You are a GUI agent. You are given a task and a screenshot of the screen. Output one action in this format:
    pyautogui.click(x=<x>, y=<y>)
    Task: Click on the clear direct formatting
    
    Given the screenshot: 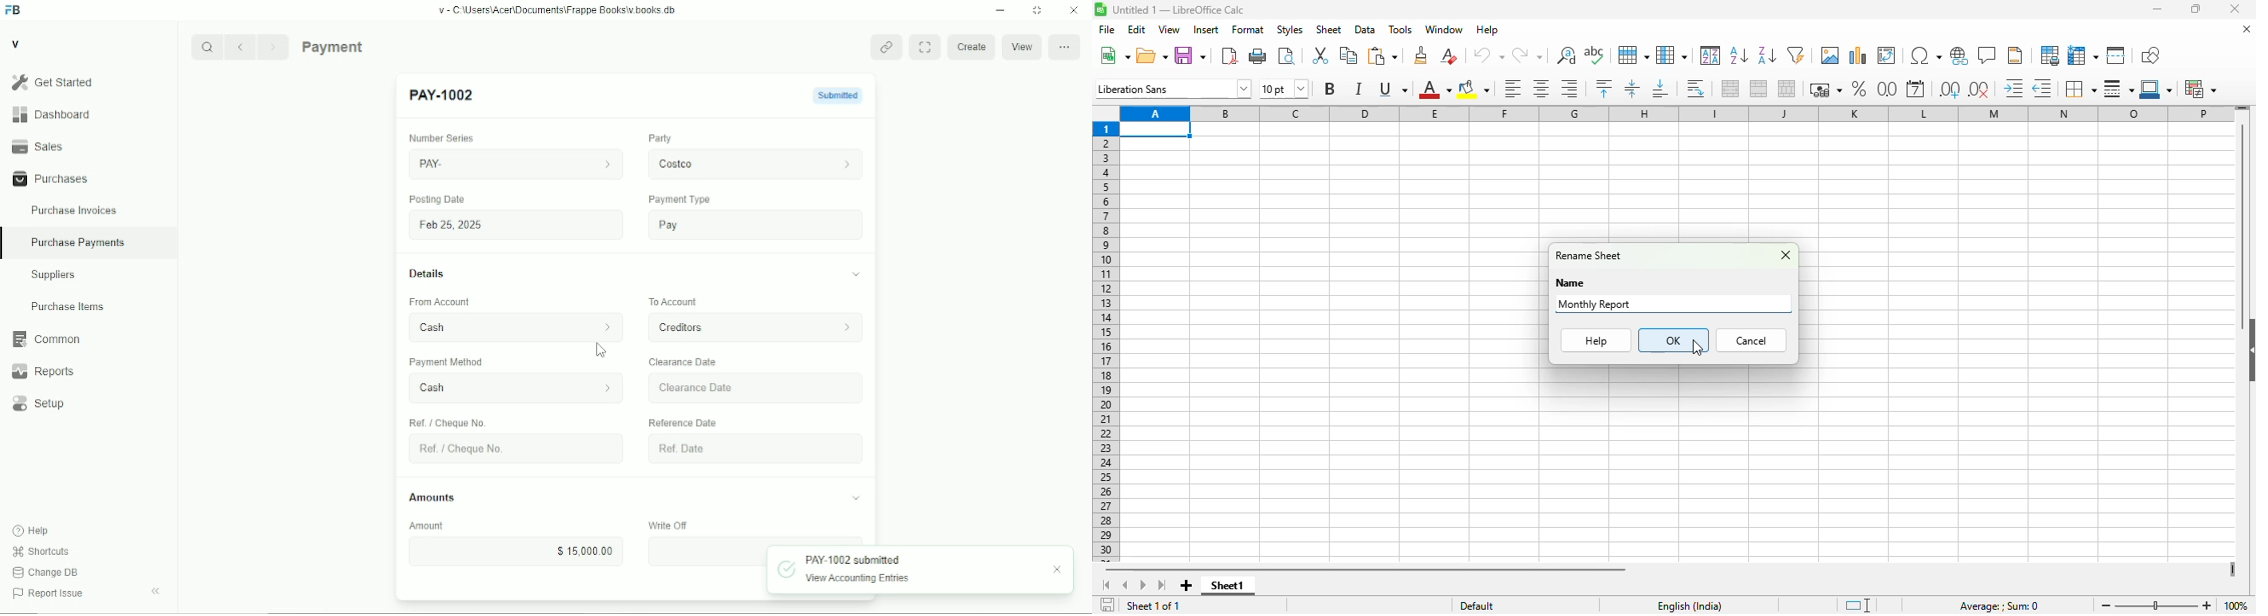 What is the action you would take?
    pyautogui.click(x=1448, y=55)
    